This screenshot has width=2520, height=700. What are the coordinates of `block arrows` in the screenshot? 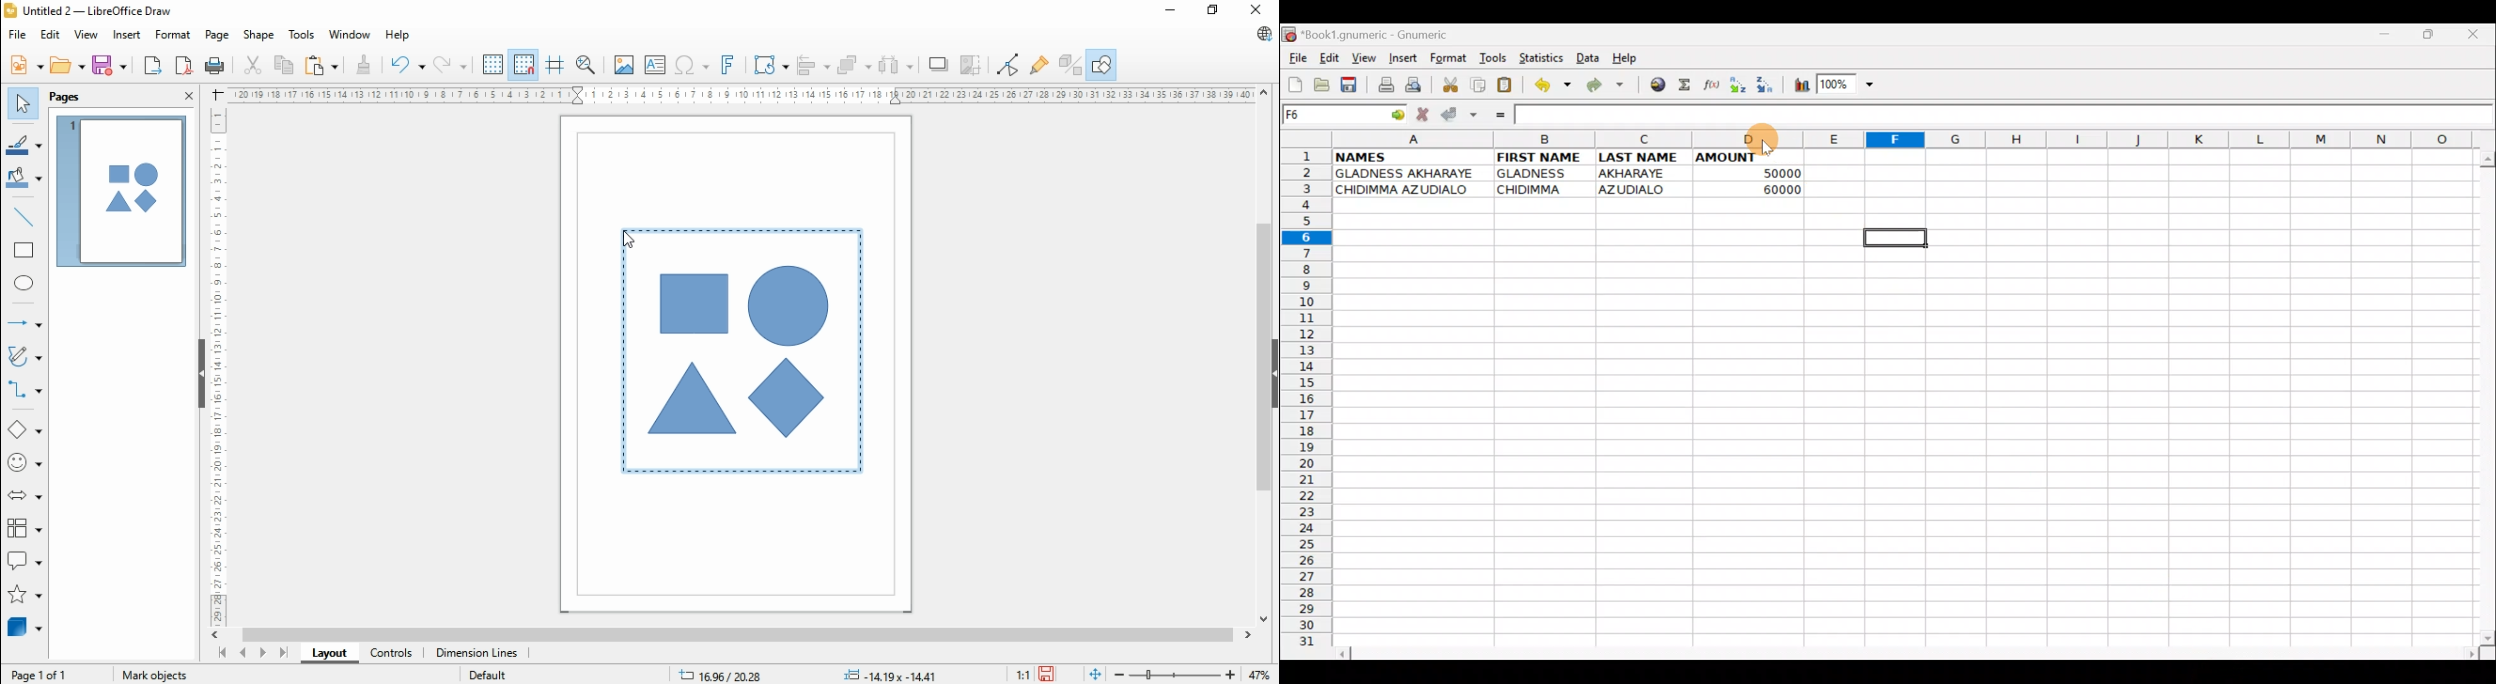 It's located at (25, 495).